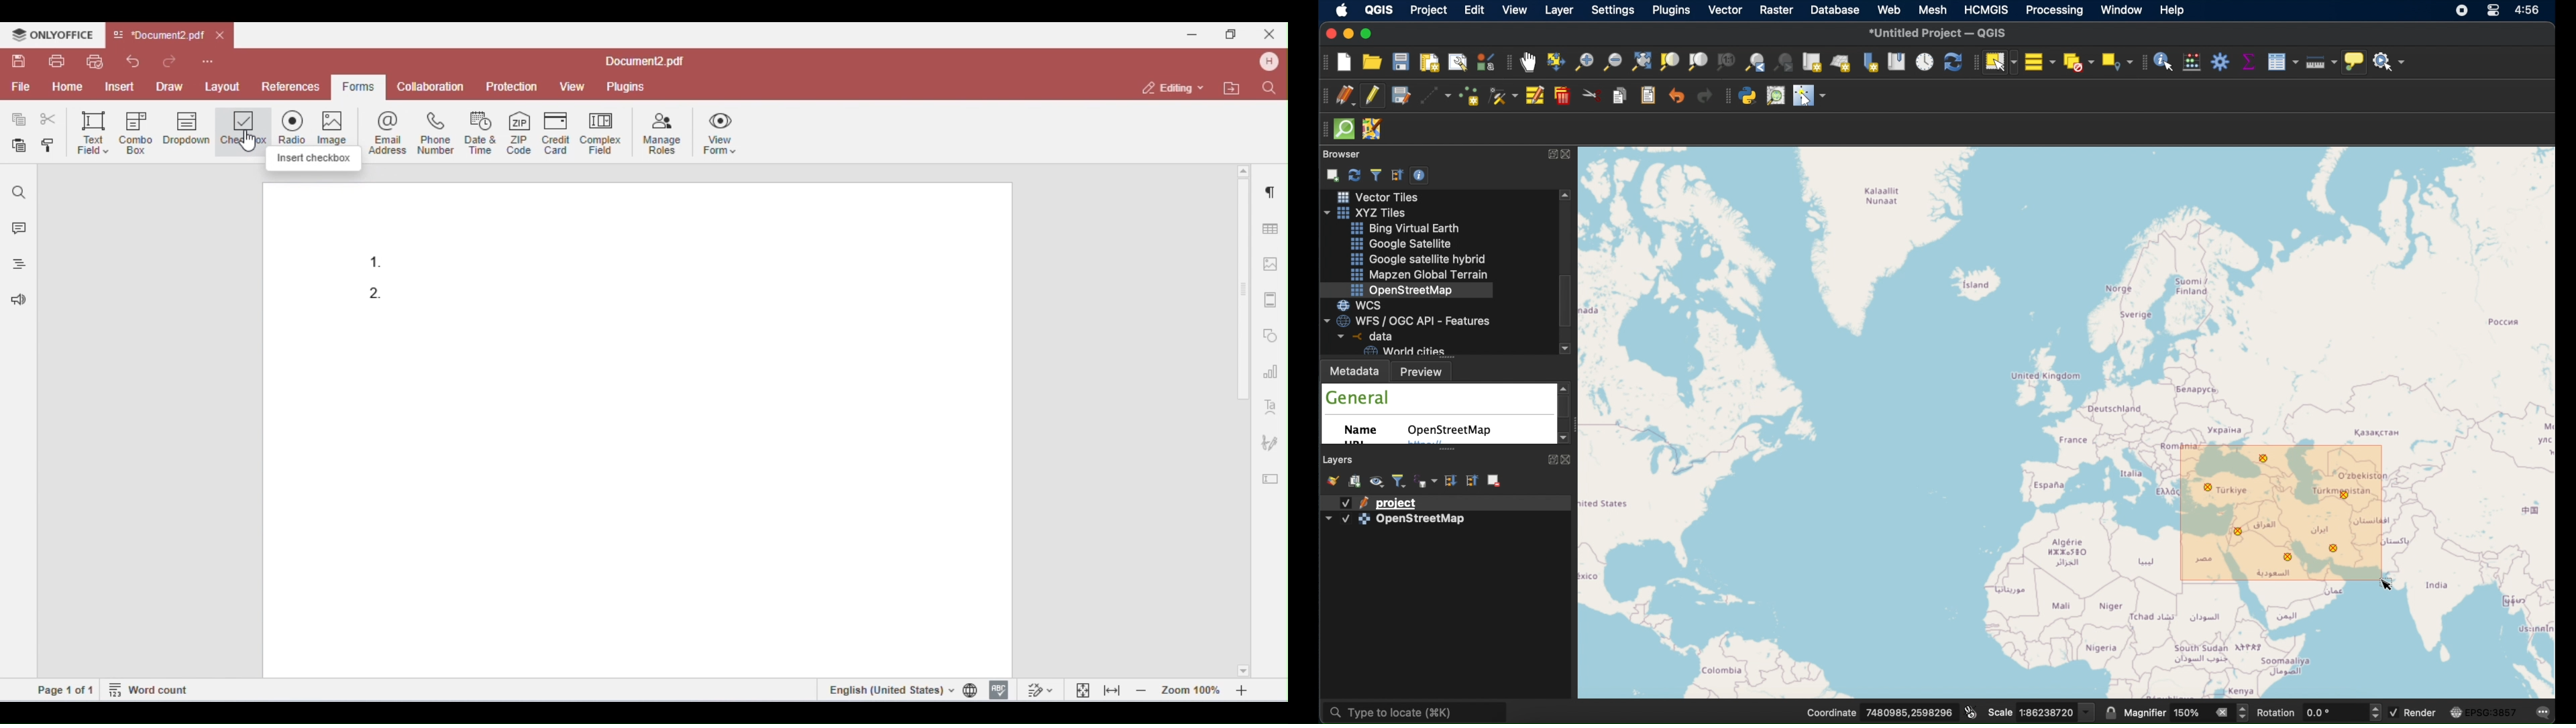 The image size is (2576, 728). What do you see at coordinates (1583, 66) in the screenshot?
I see `zoom in` at bounding box center [1583, 66].